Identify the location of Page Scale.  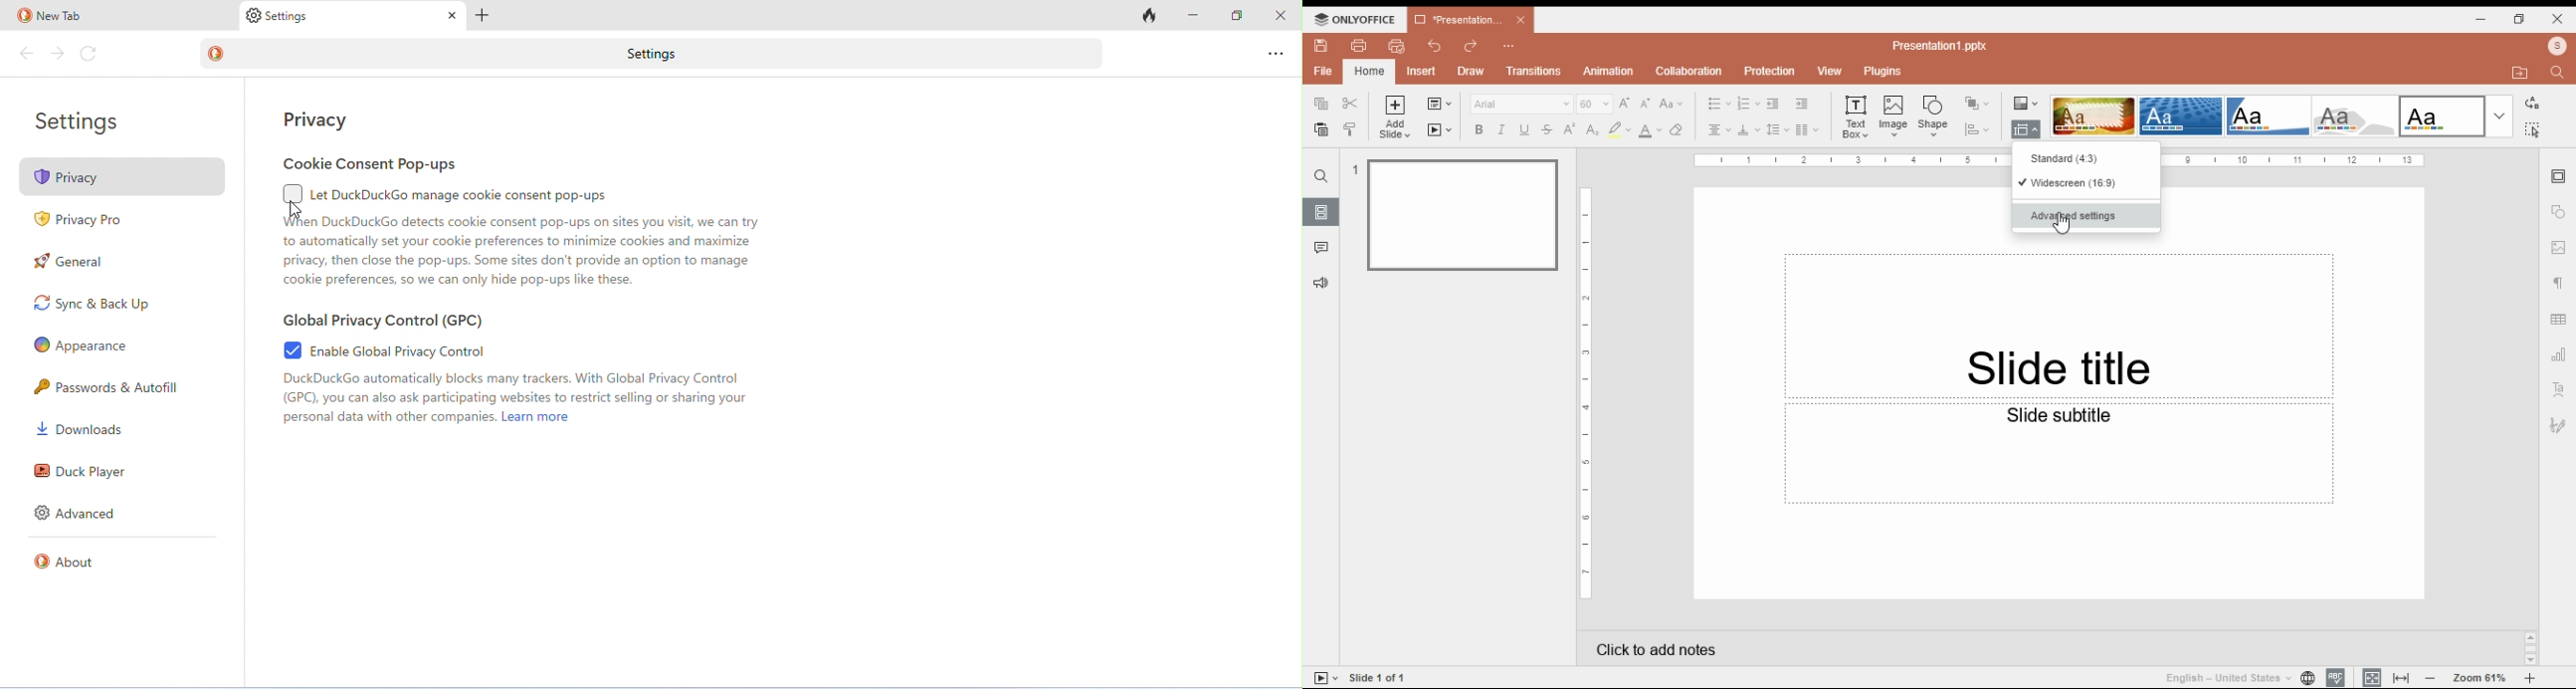
(1587, 394).